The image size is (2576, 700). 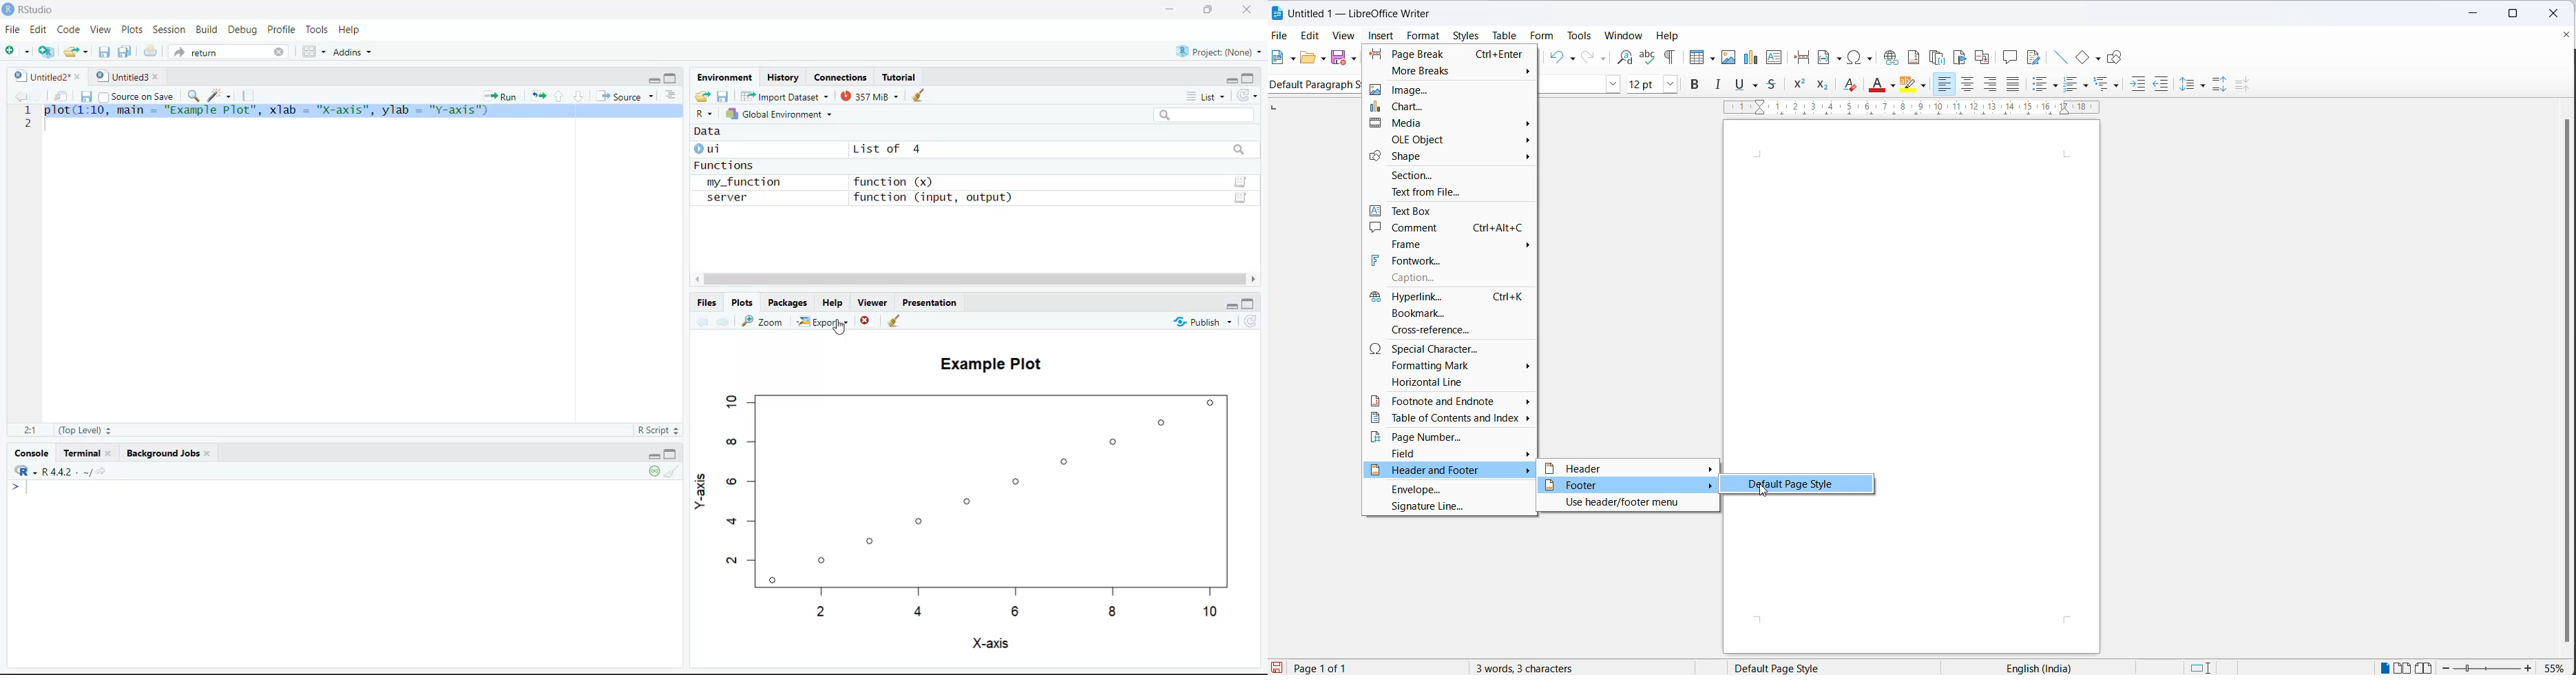 I want to click on Go forward to the next source location (Ctrl + F10), so click(x=38, y=94).